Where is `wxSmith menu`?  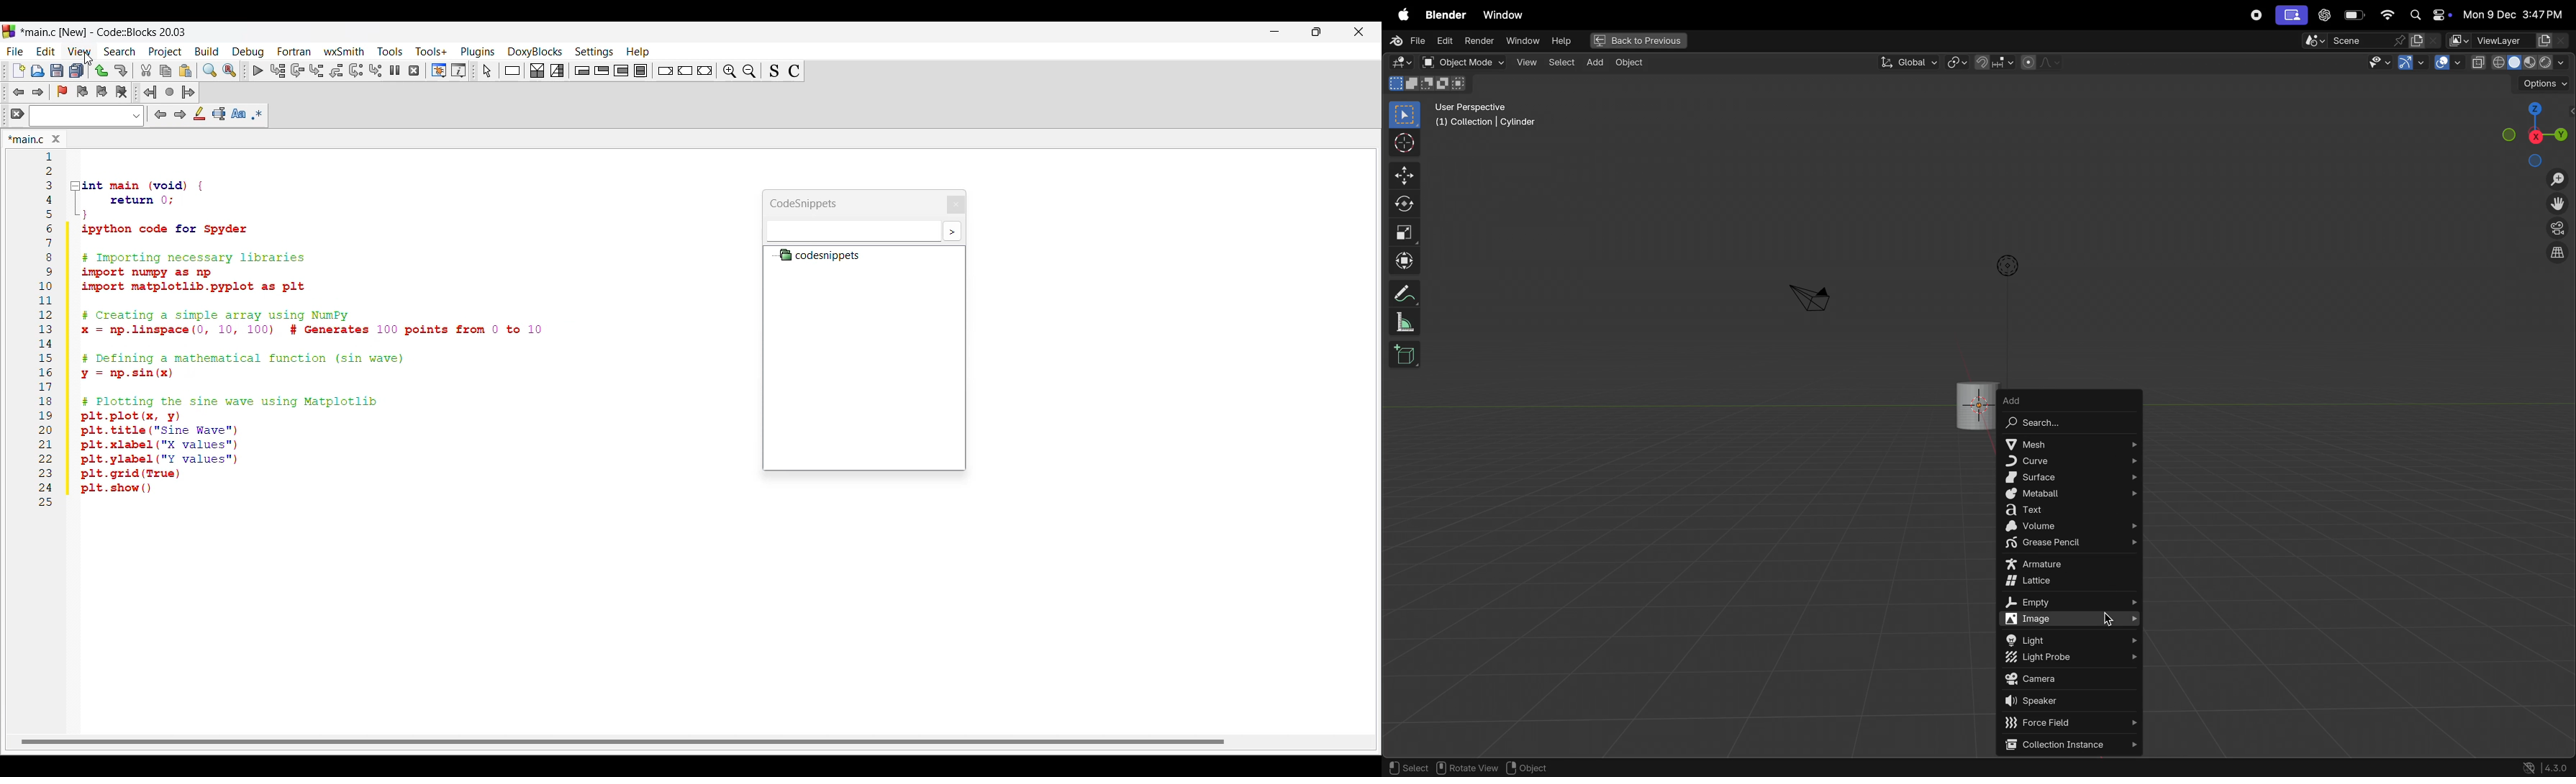
wxSmith menu is located at coordinates (344, 51).